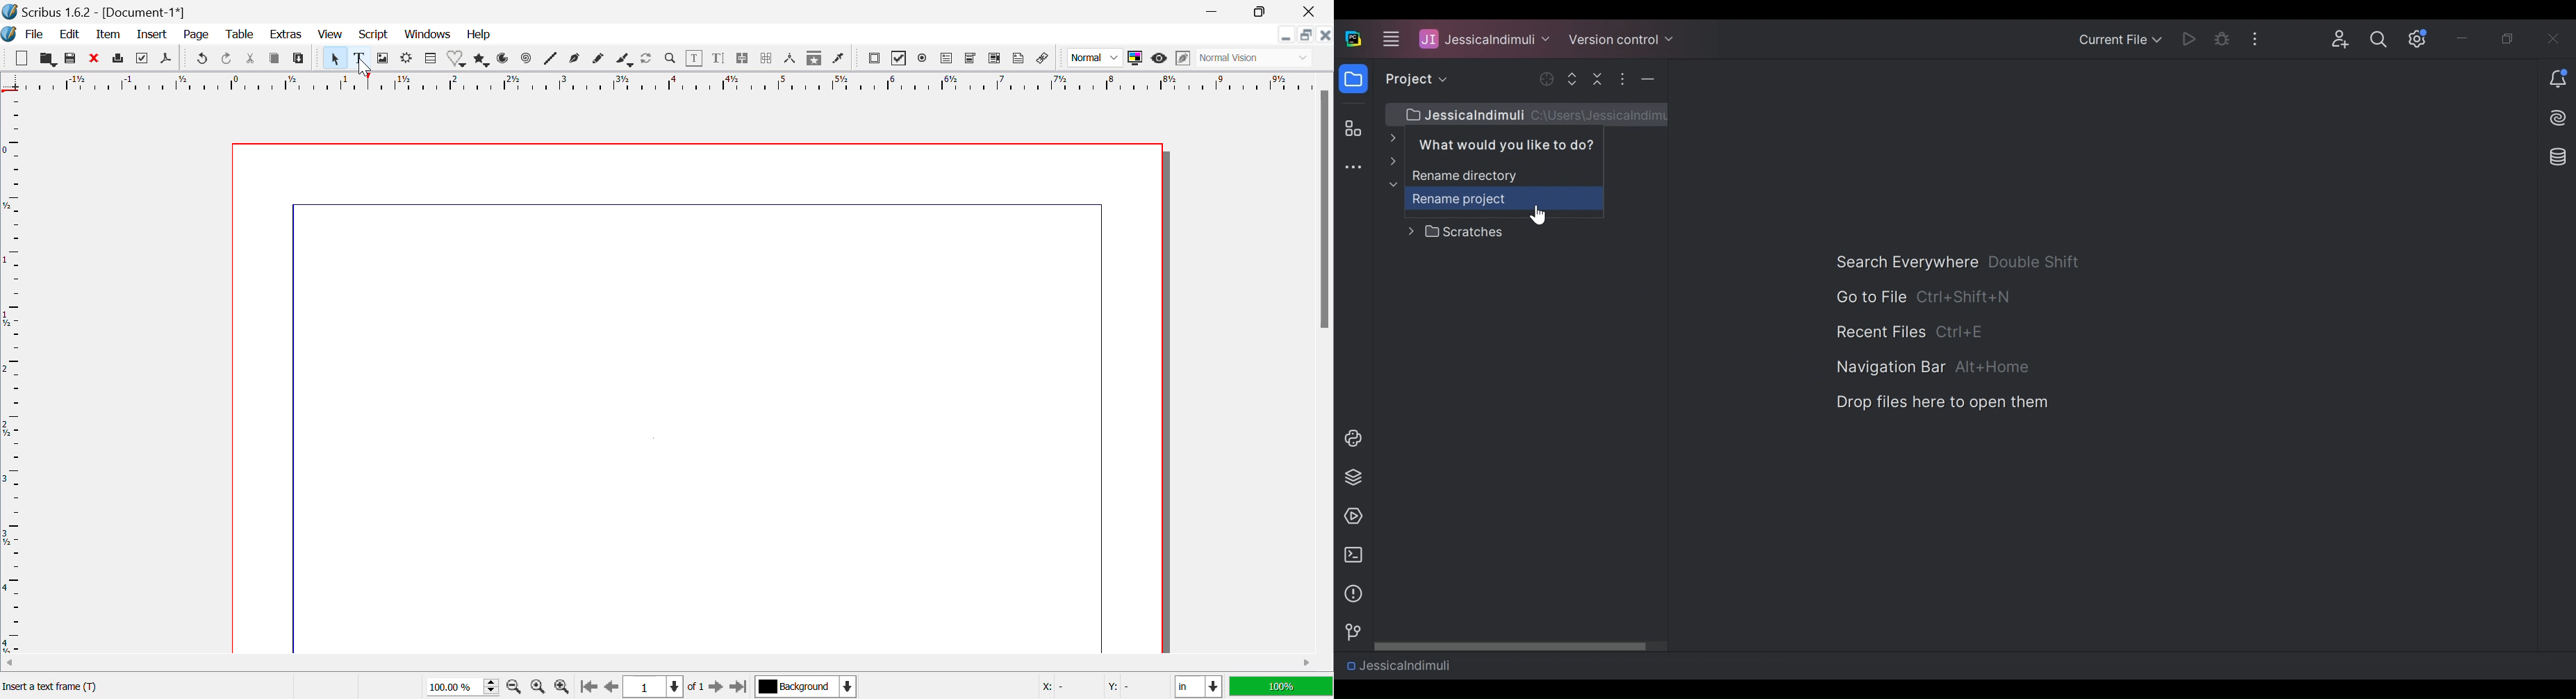 Image resolution: width=2576 pixels, height=700 pixels. What do you see at coordinates (717, 686) in the screenshot?
I see `Next Page` at bounding box center [717, 686].